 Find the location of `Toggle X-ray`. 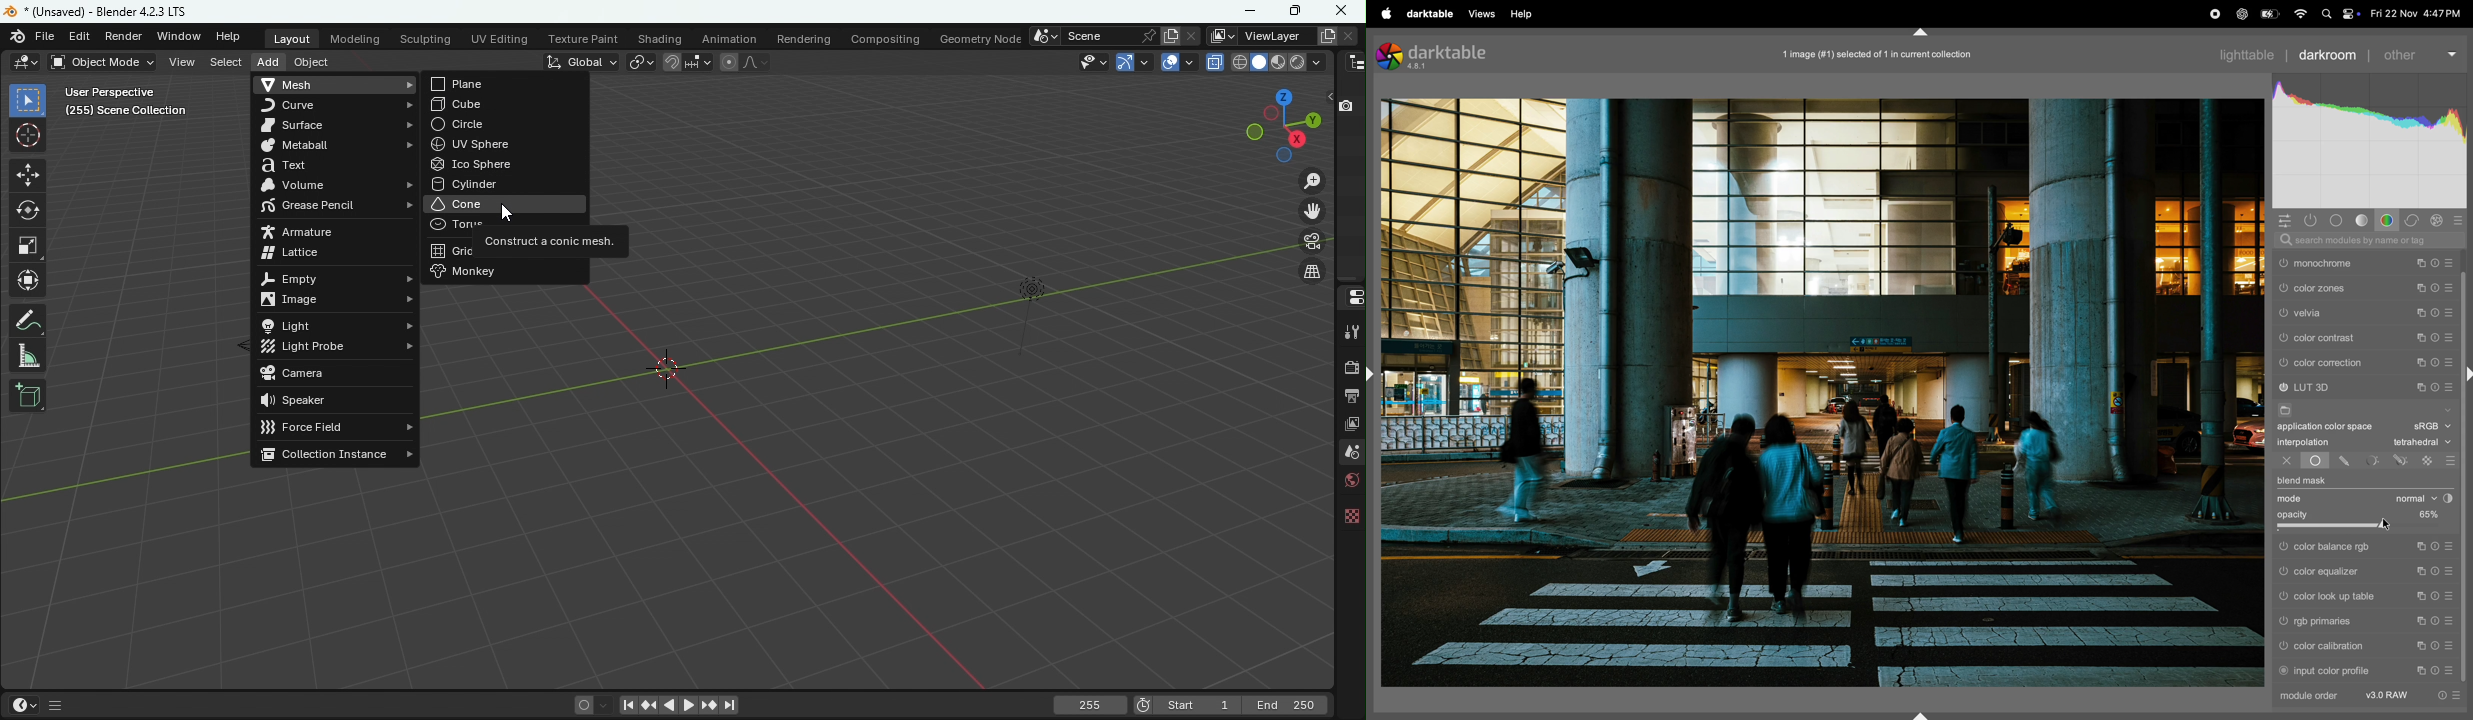

Toggle X-ray is located at coordinates (1216, 63).